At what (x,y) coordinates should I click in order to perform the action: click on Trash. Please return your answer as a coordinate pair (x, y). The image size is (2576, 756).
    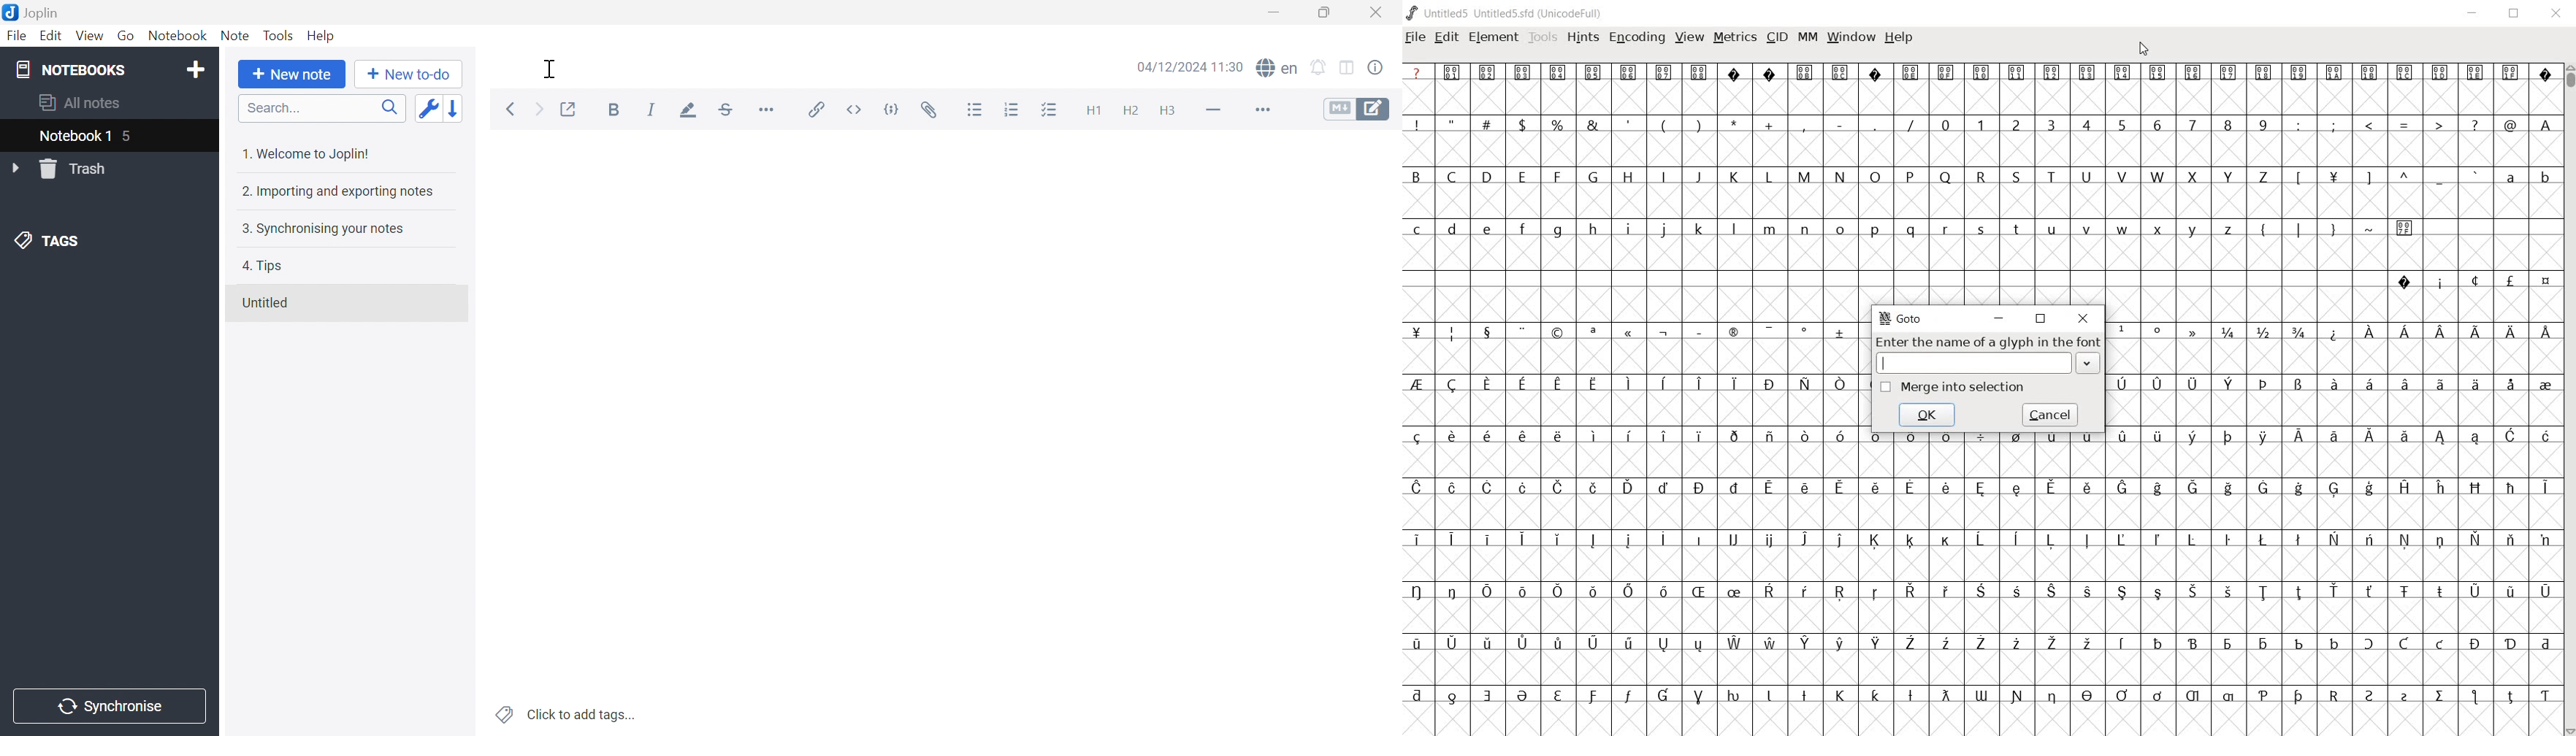
    Looking at the image, I should click on (77, 169).